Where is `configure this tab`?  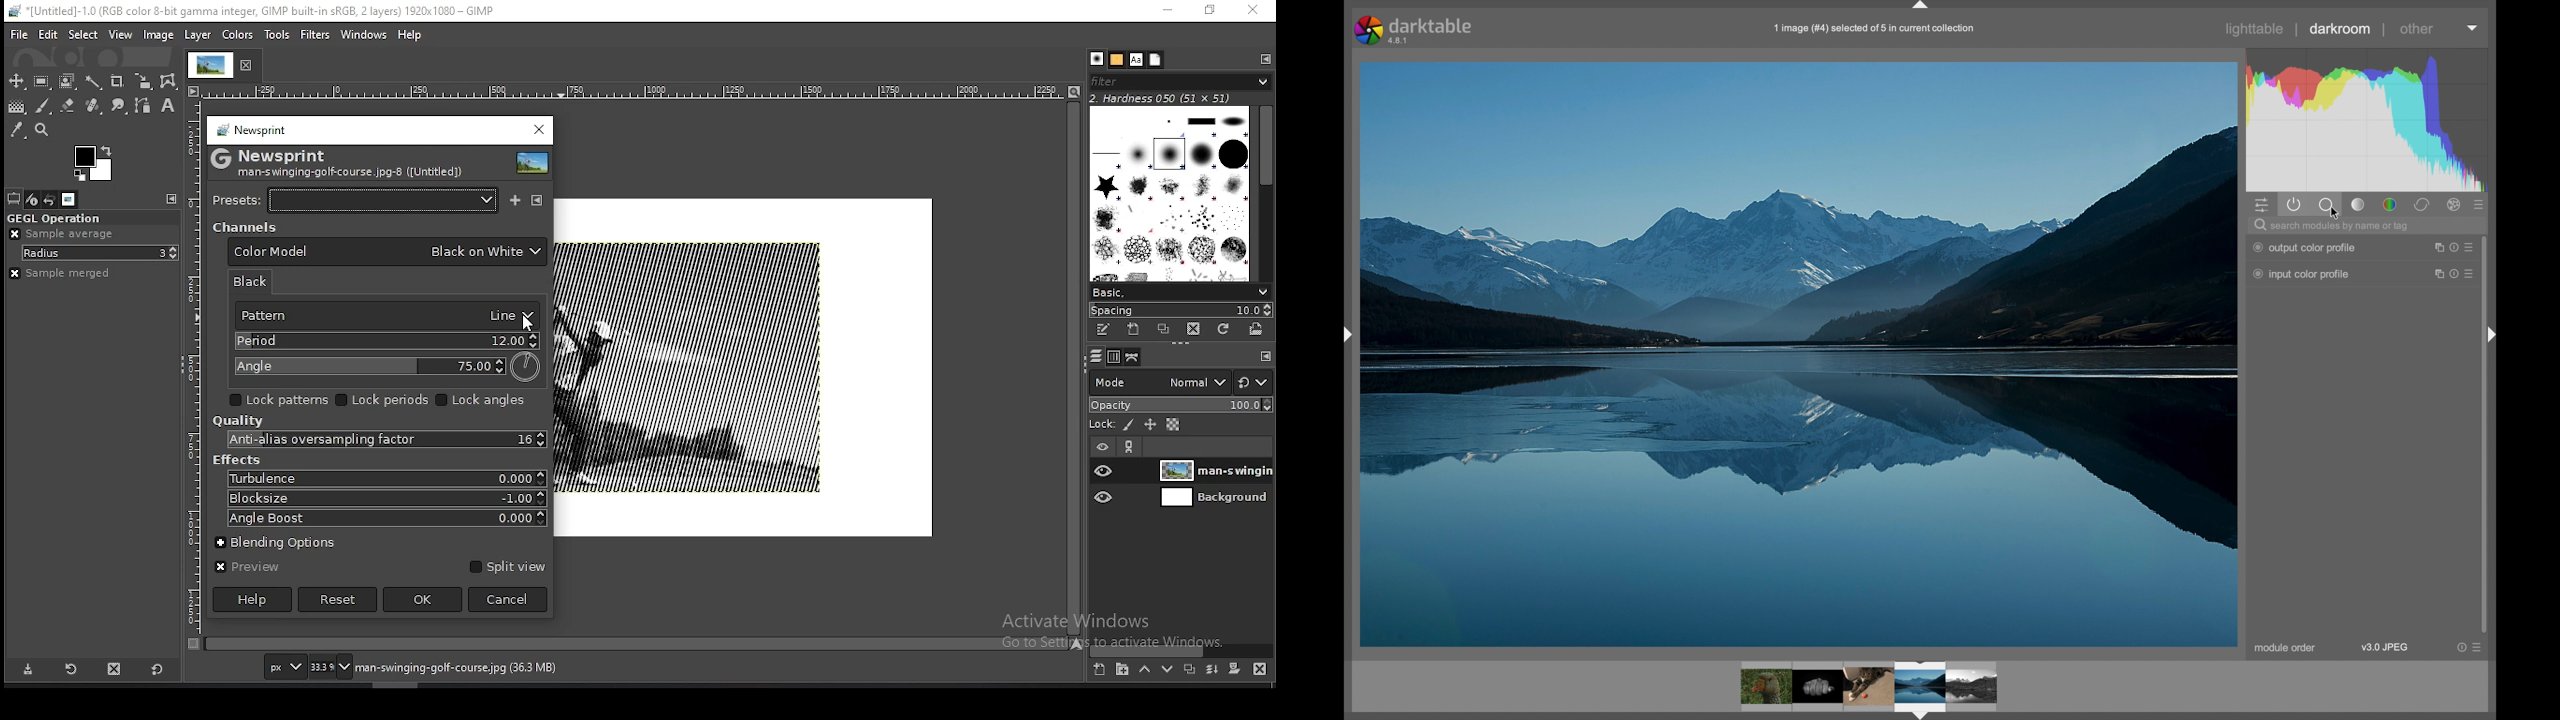
configure this tab is located at coordinates (1261, 58).